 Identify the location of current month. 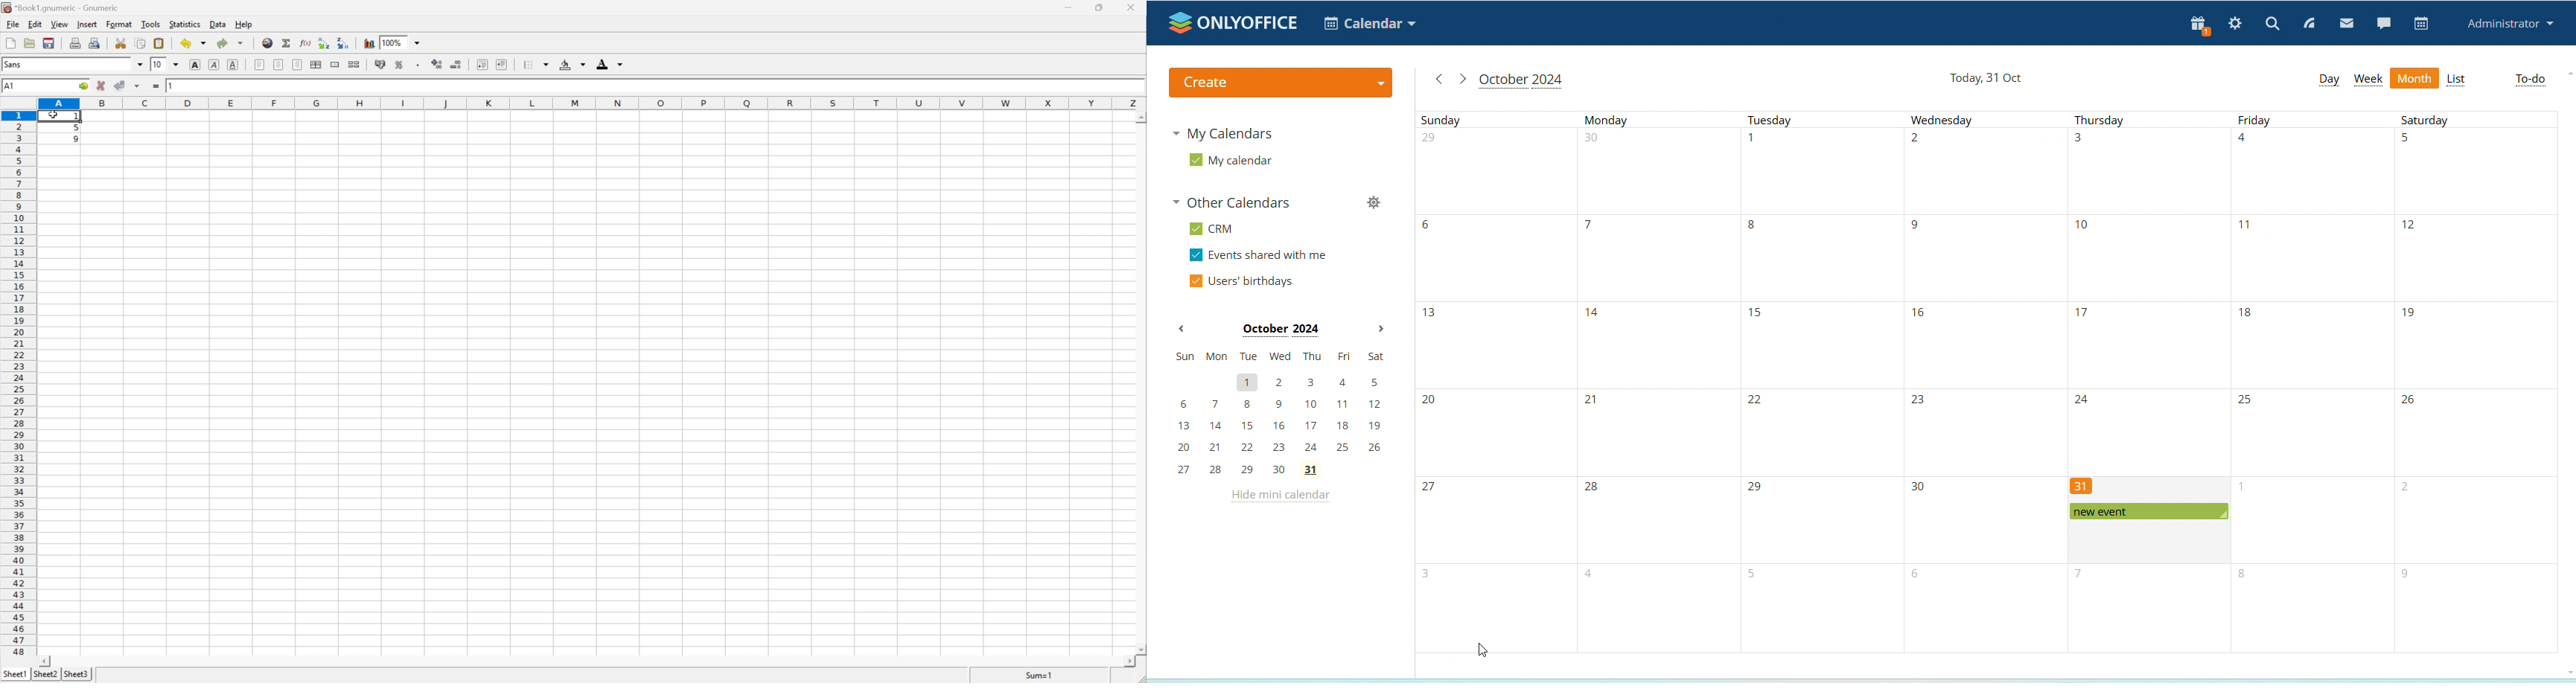
(1520, 81).